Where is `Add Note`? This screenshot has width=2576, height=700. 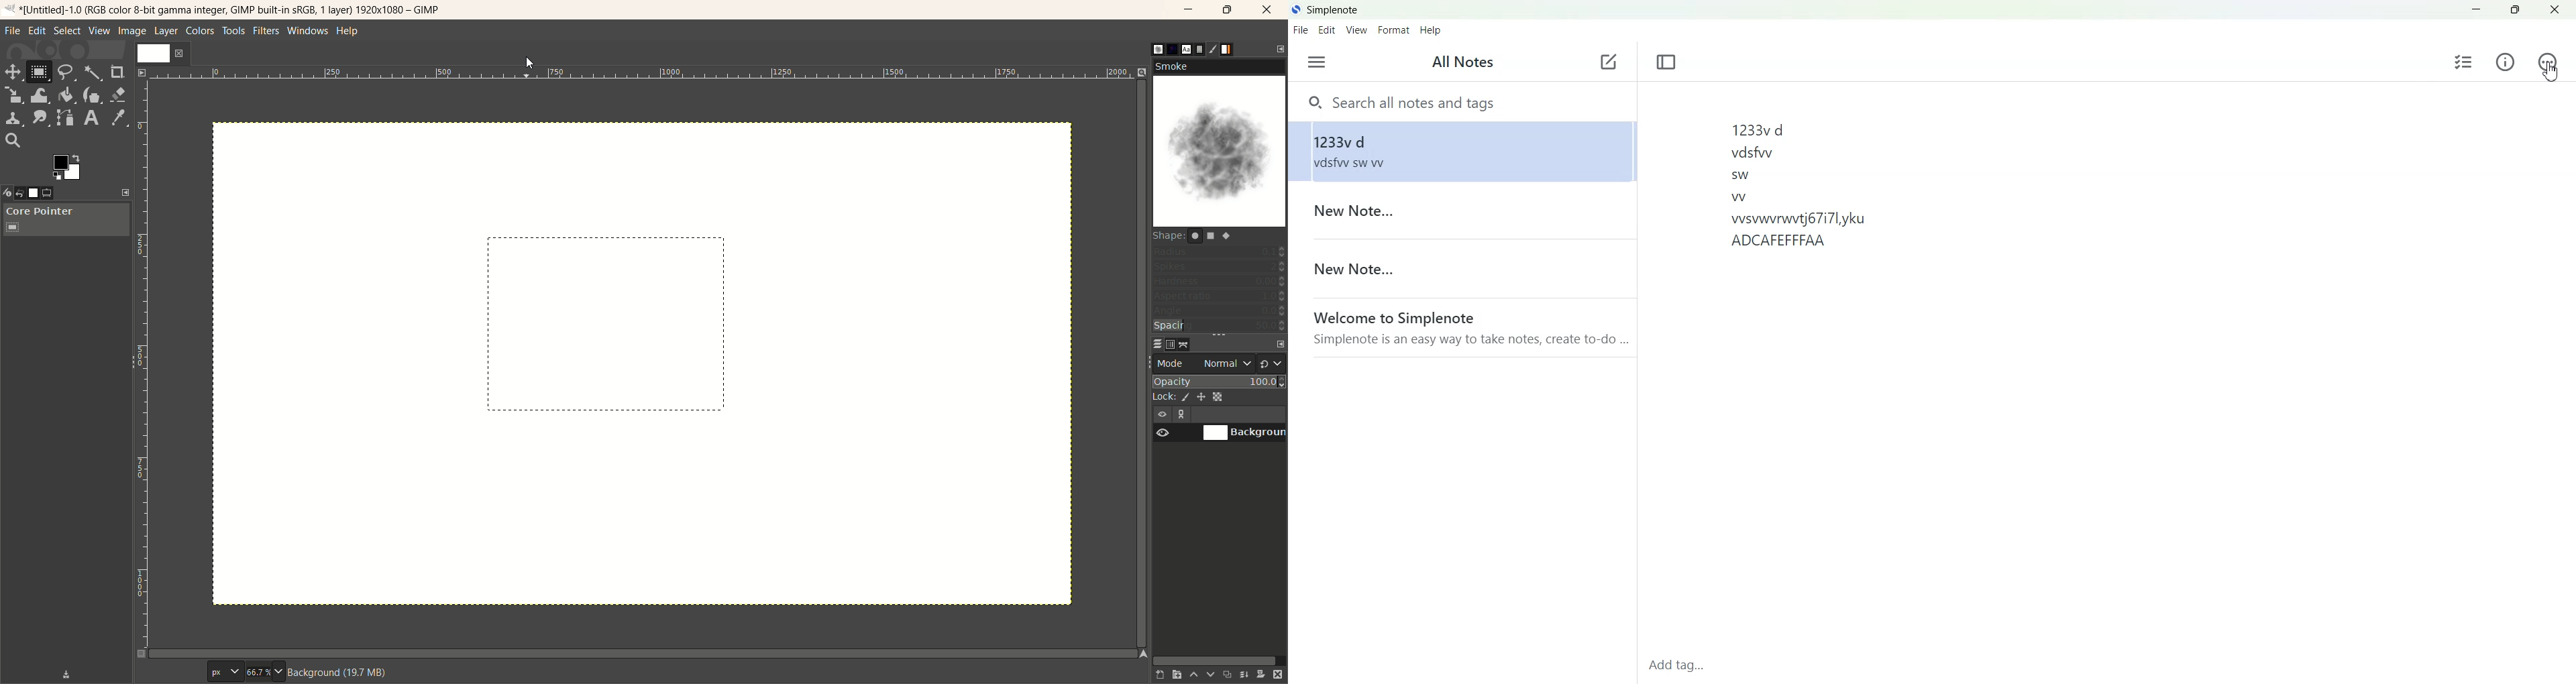 Add Note is located at coordinates (1609, 62).